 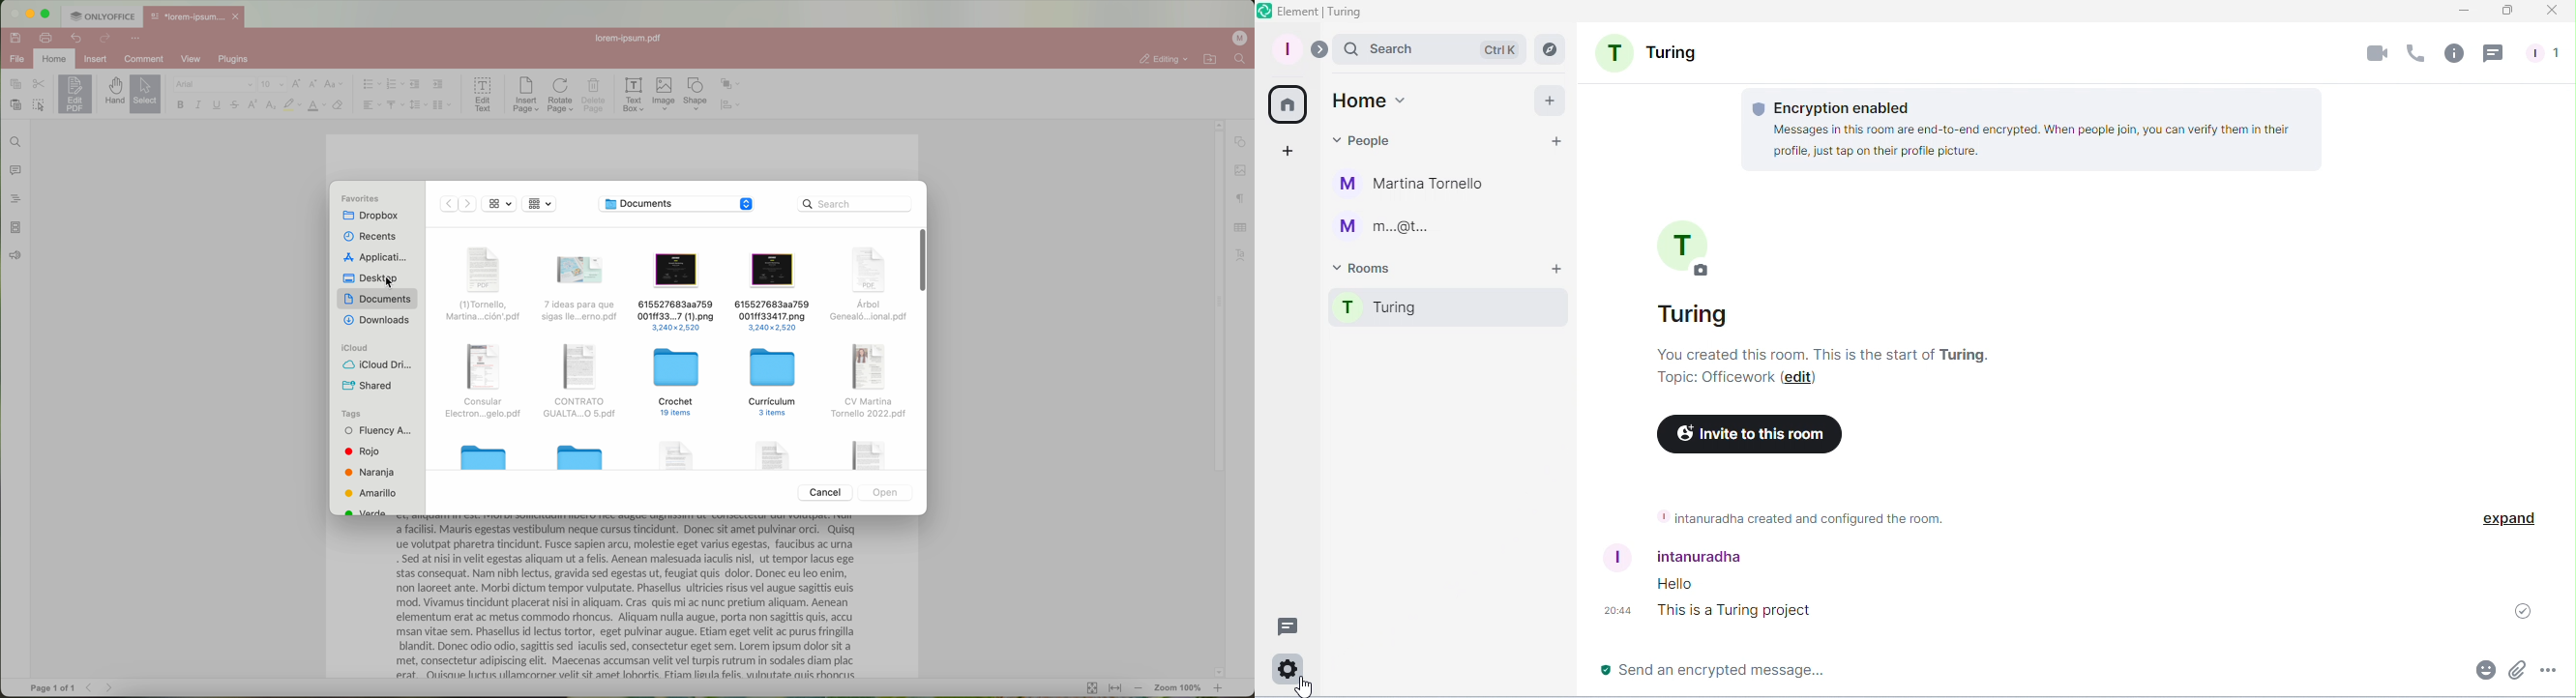 What do you see at coordinates (652, 204) in the screenshot?
I see `Documents` at bounding box center [652, 204].